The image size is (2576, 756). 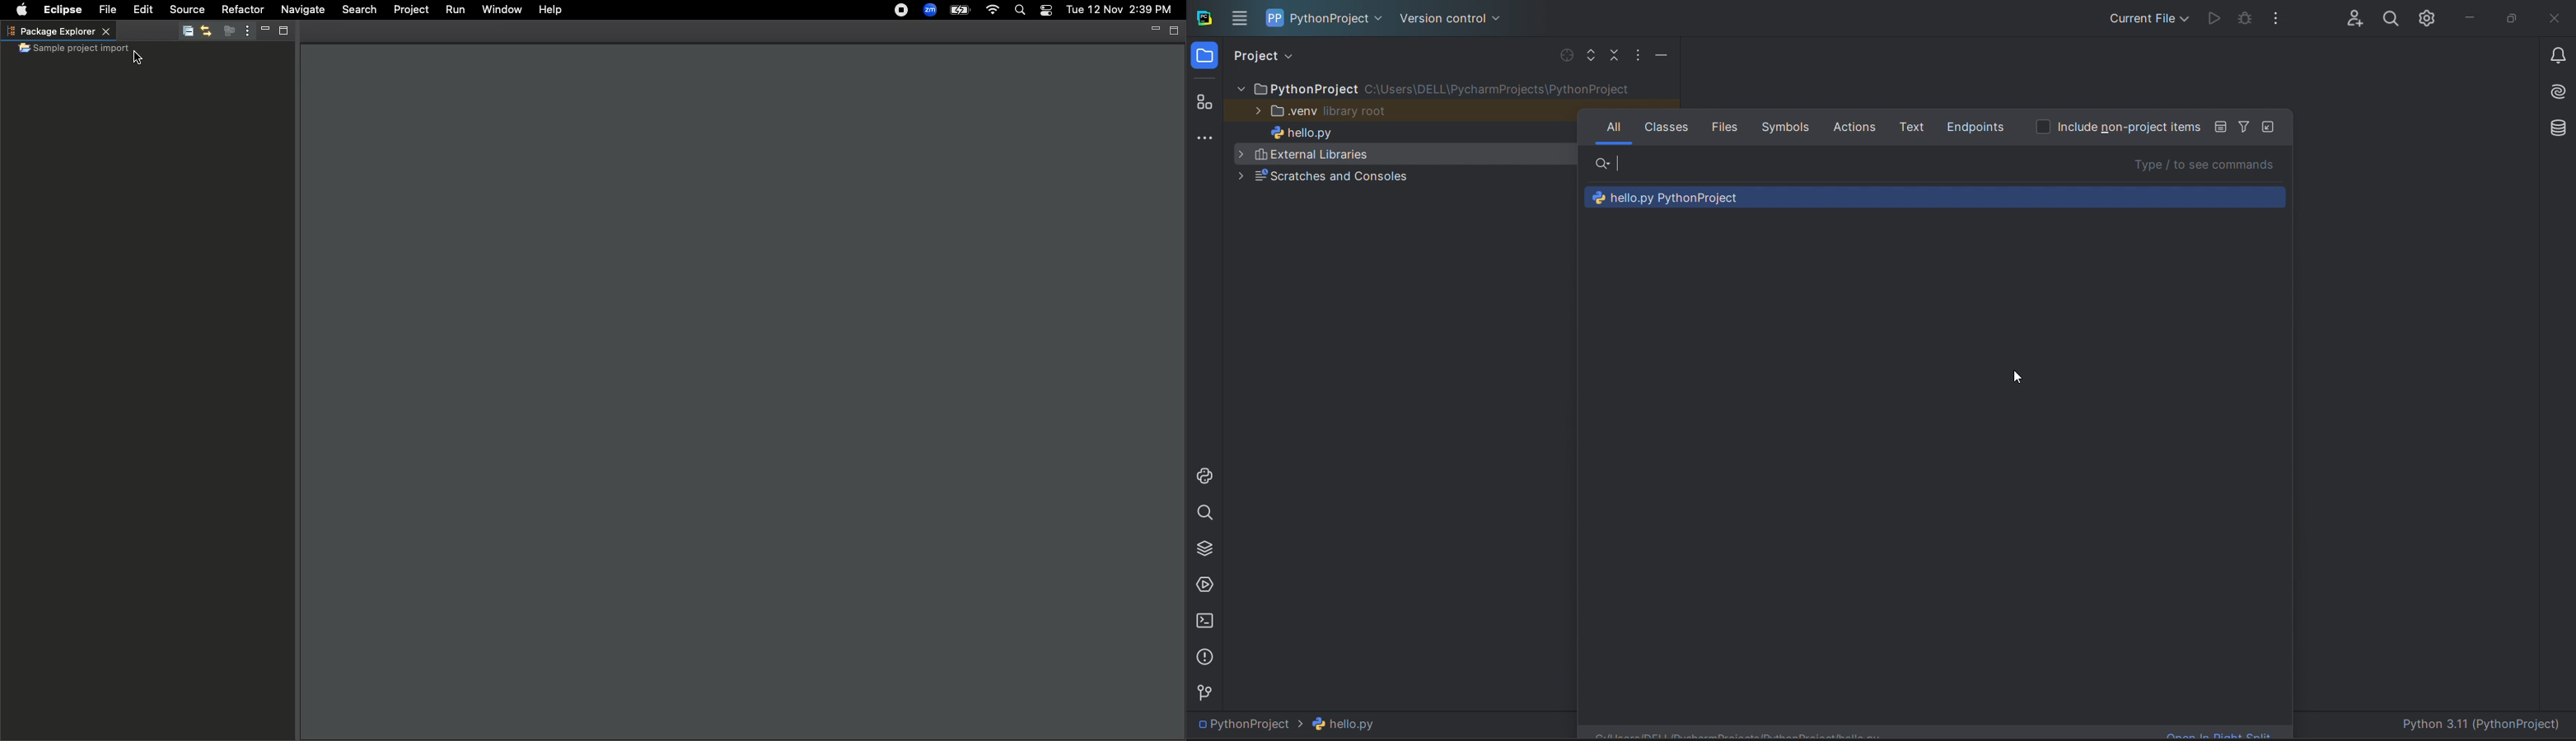 I want to click on terminal, so click(x=1205, y=622).